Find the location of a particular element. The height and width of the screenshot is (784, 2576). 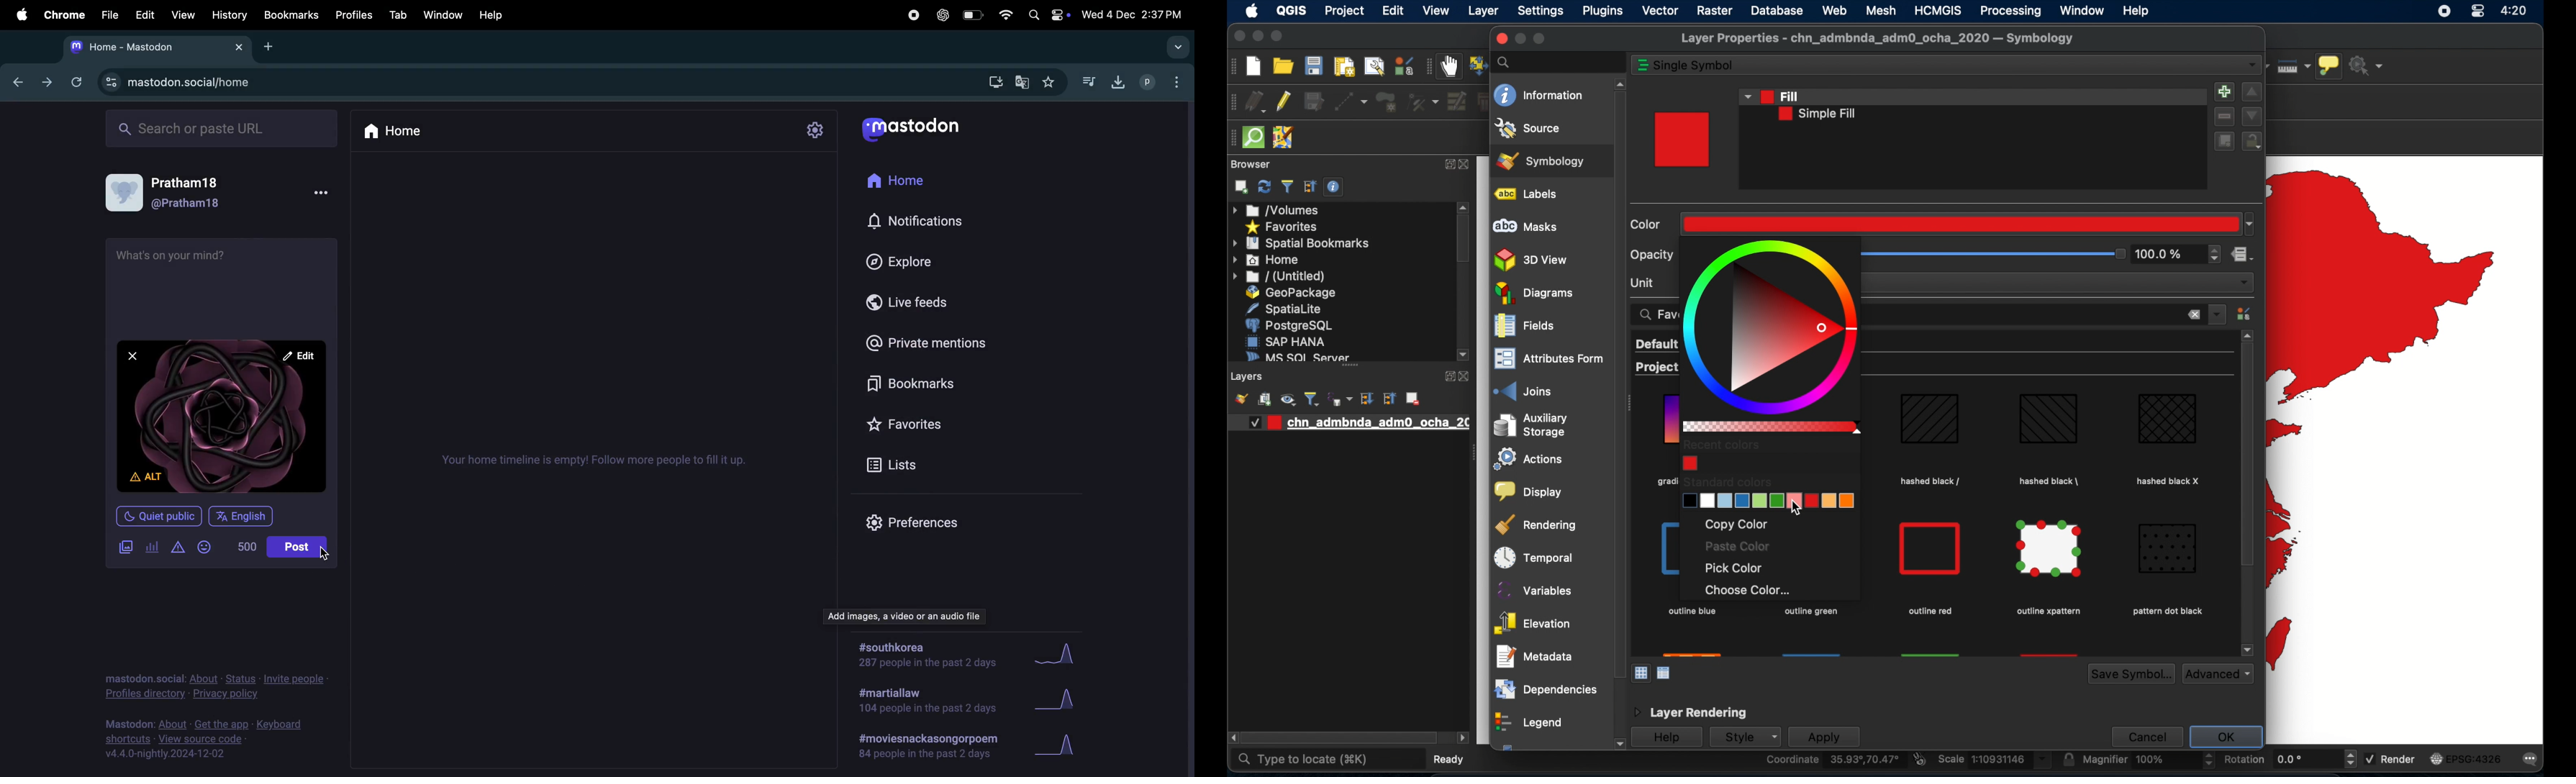

standard color swatches is located at coordinates (1771, 501).